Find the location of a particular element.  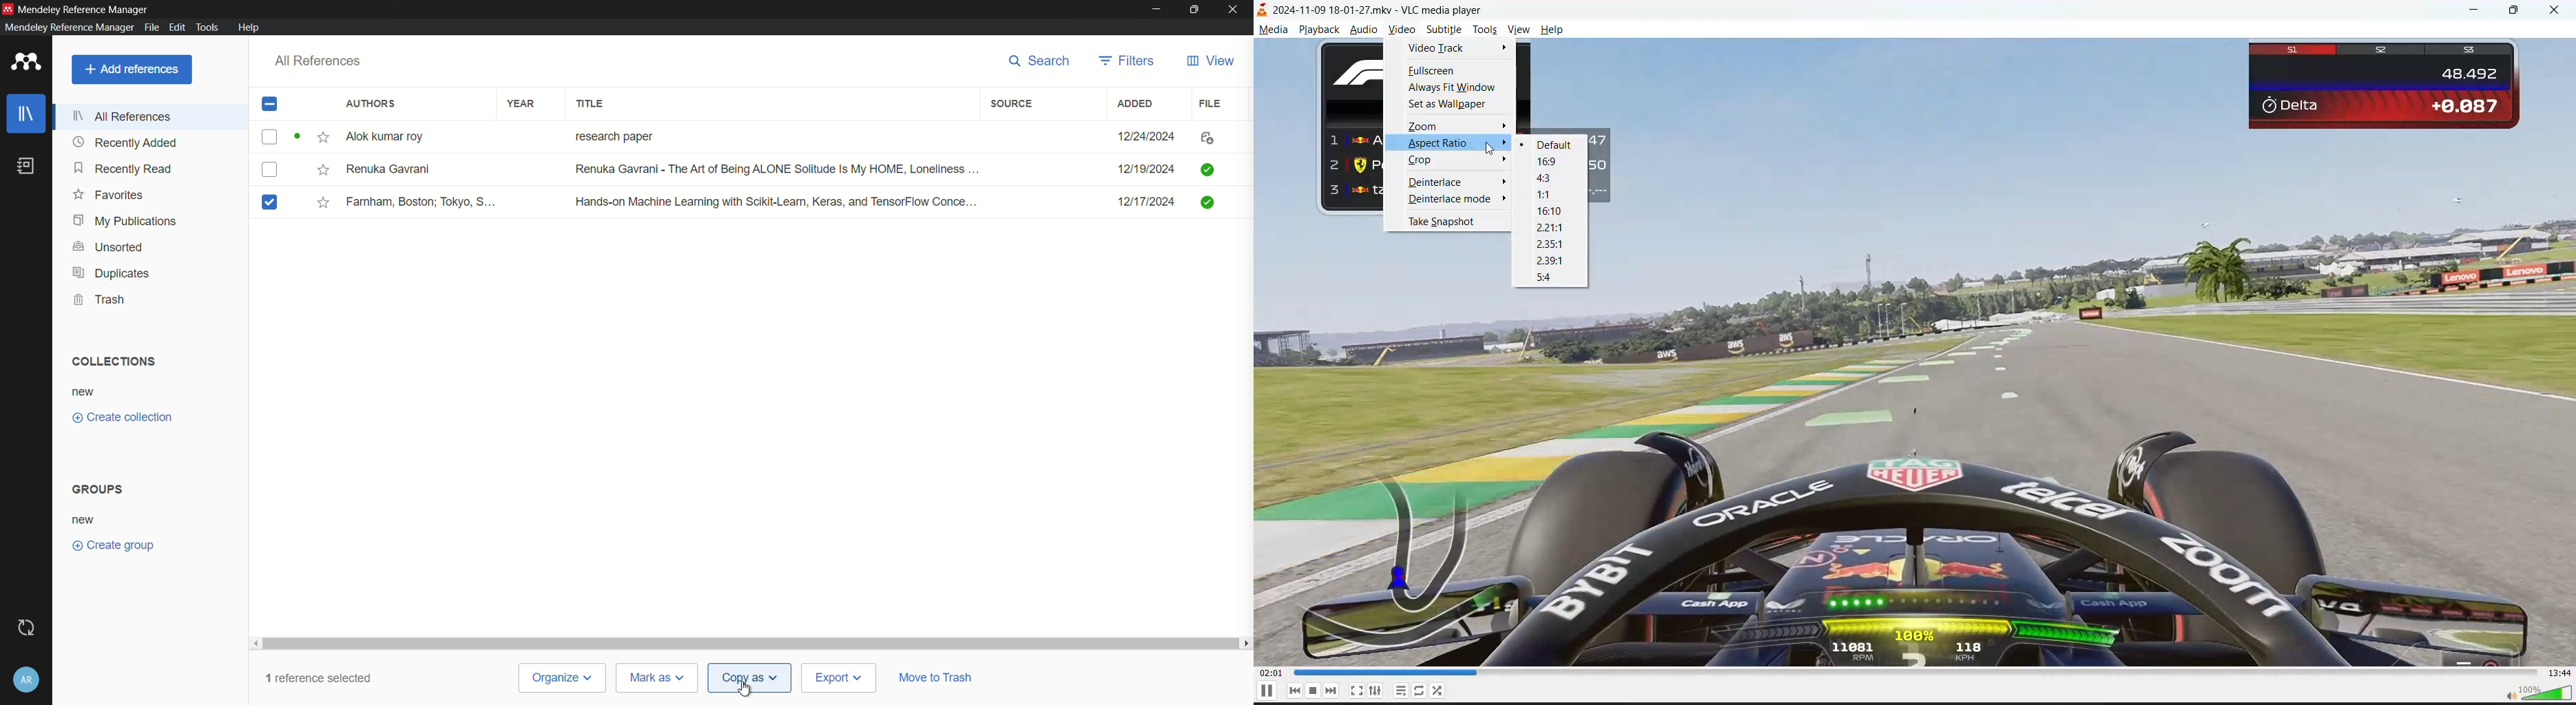

recently read is located at coordinates (123, 169).